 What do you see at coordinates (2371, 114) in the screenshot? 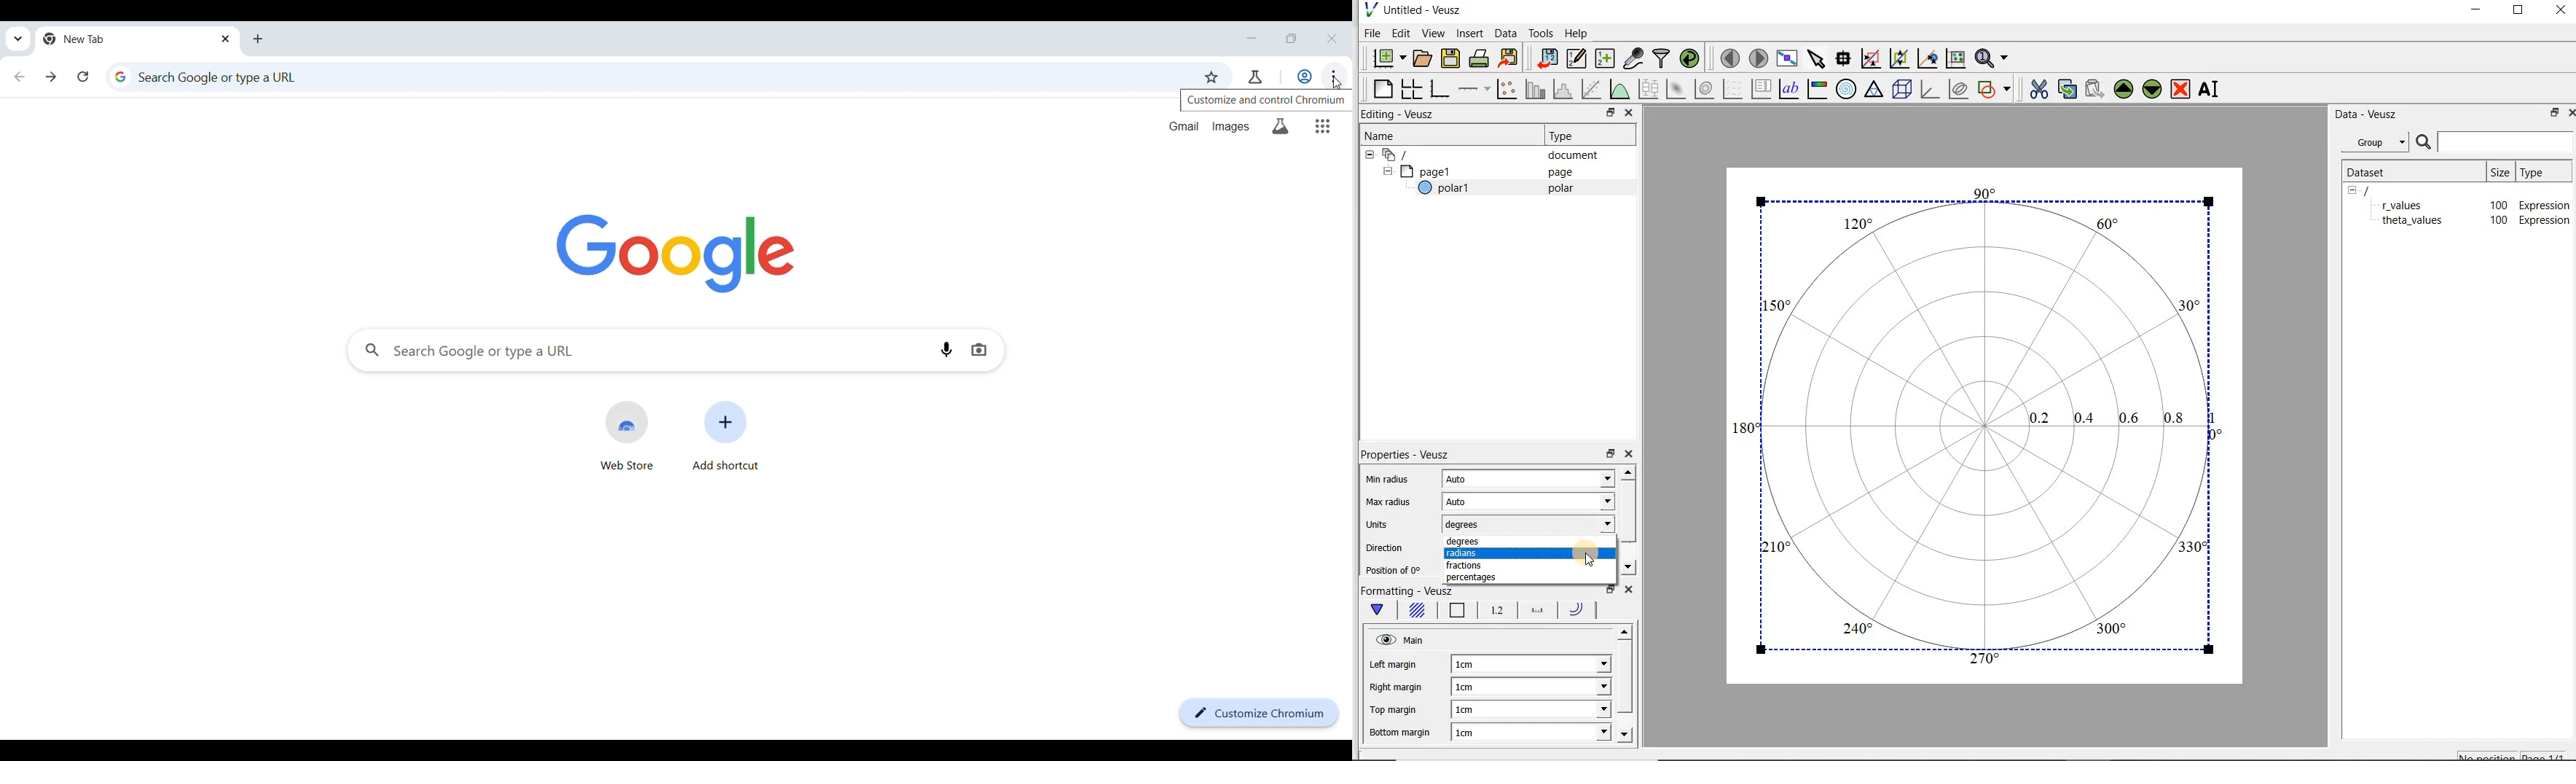
I see `Data - Veusz` at bounding box center [2371, 114].